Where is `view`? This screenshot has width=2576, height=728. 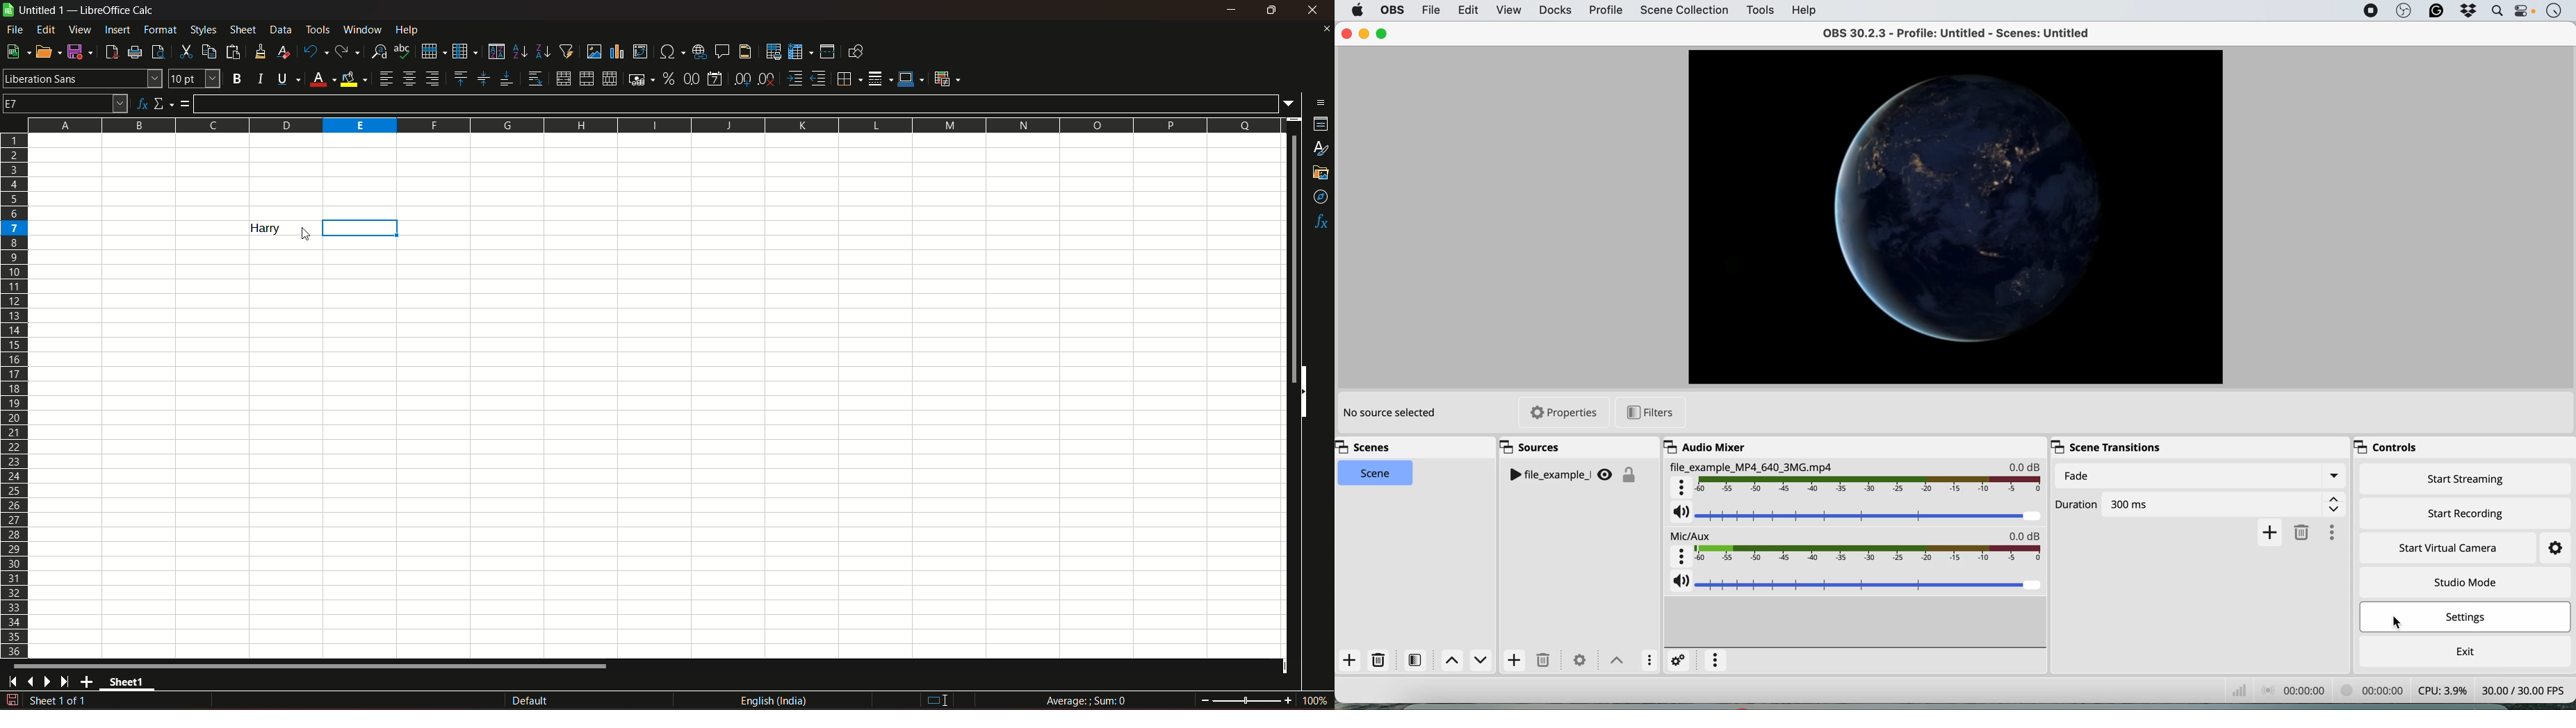 view is located at coordinates (1509, 11).